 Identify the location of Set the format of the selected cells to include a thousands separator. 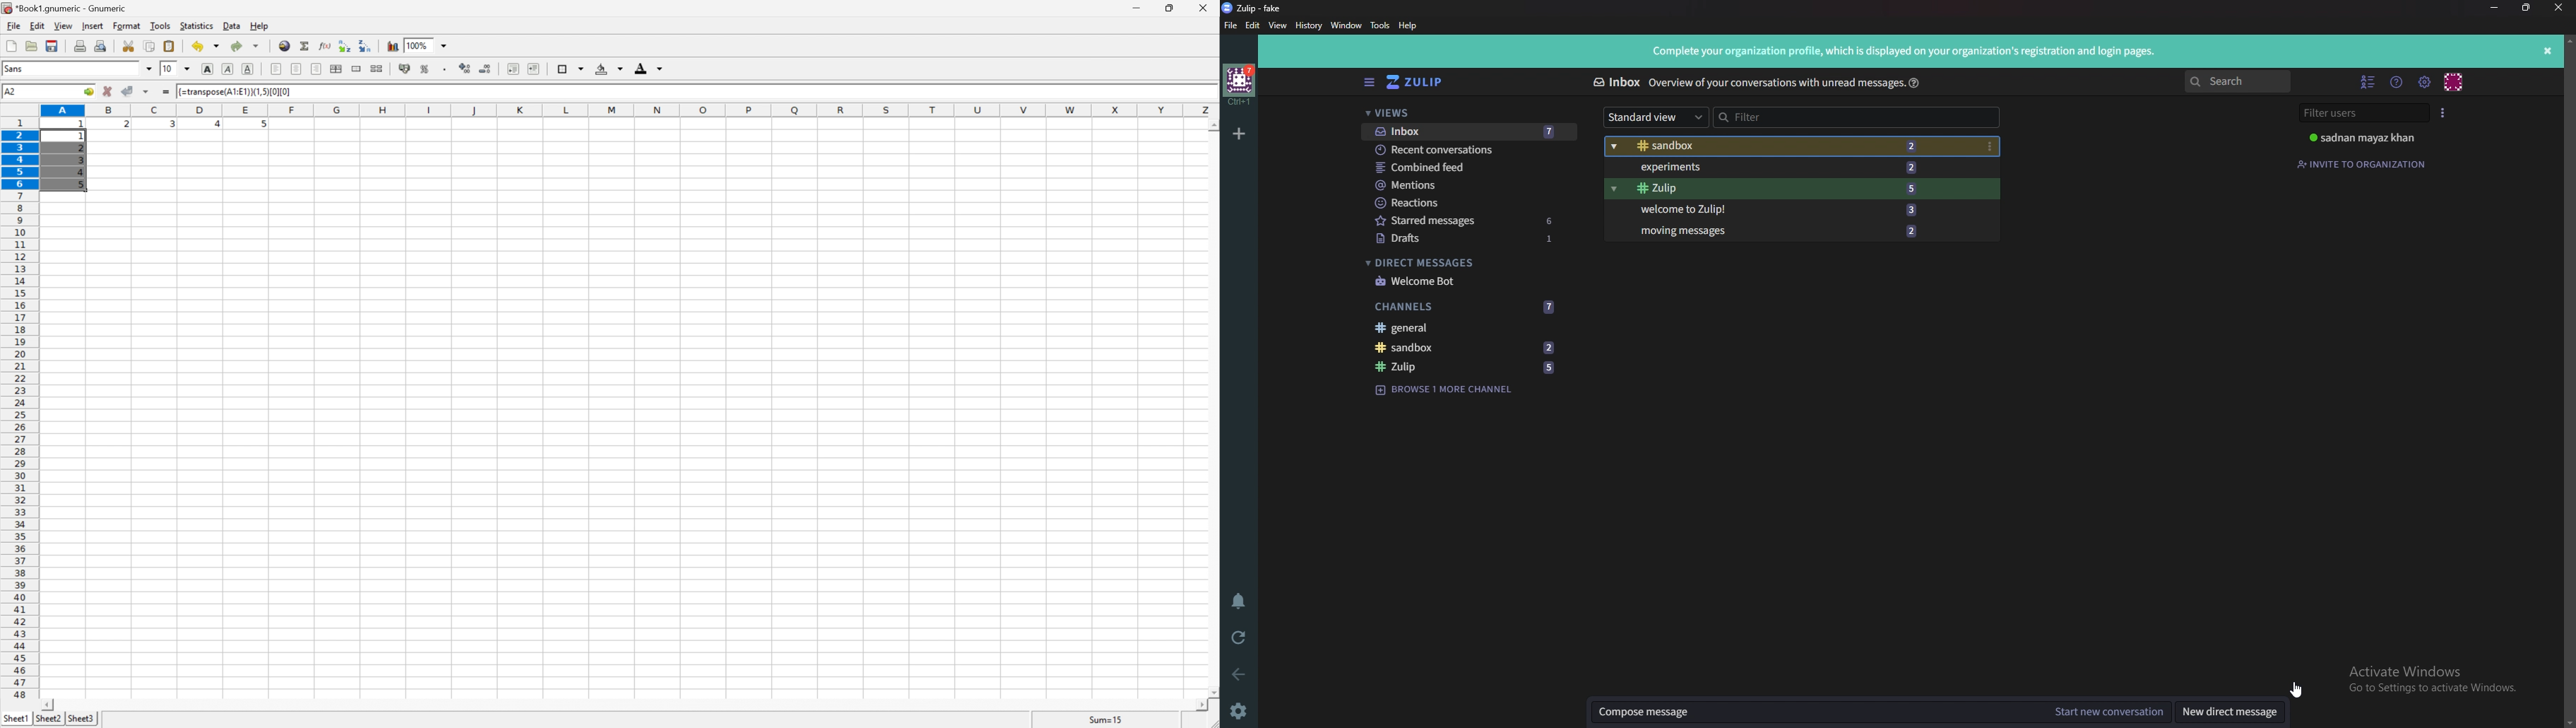
(445, 70).